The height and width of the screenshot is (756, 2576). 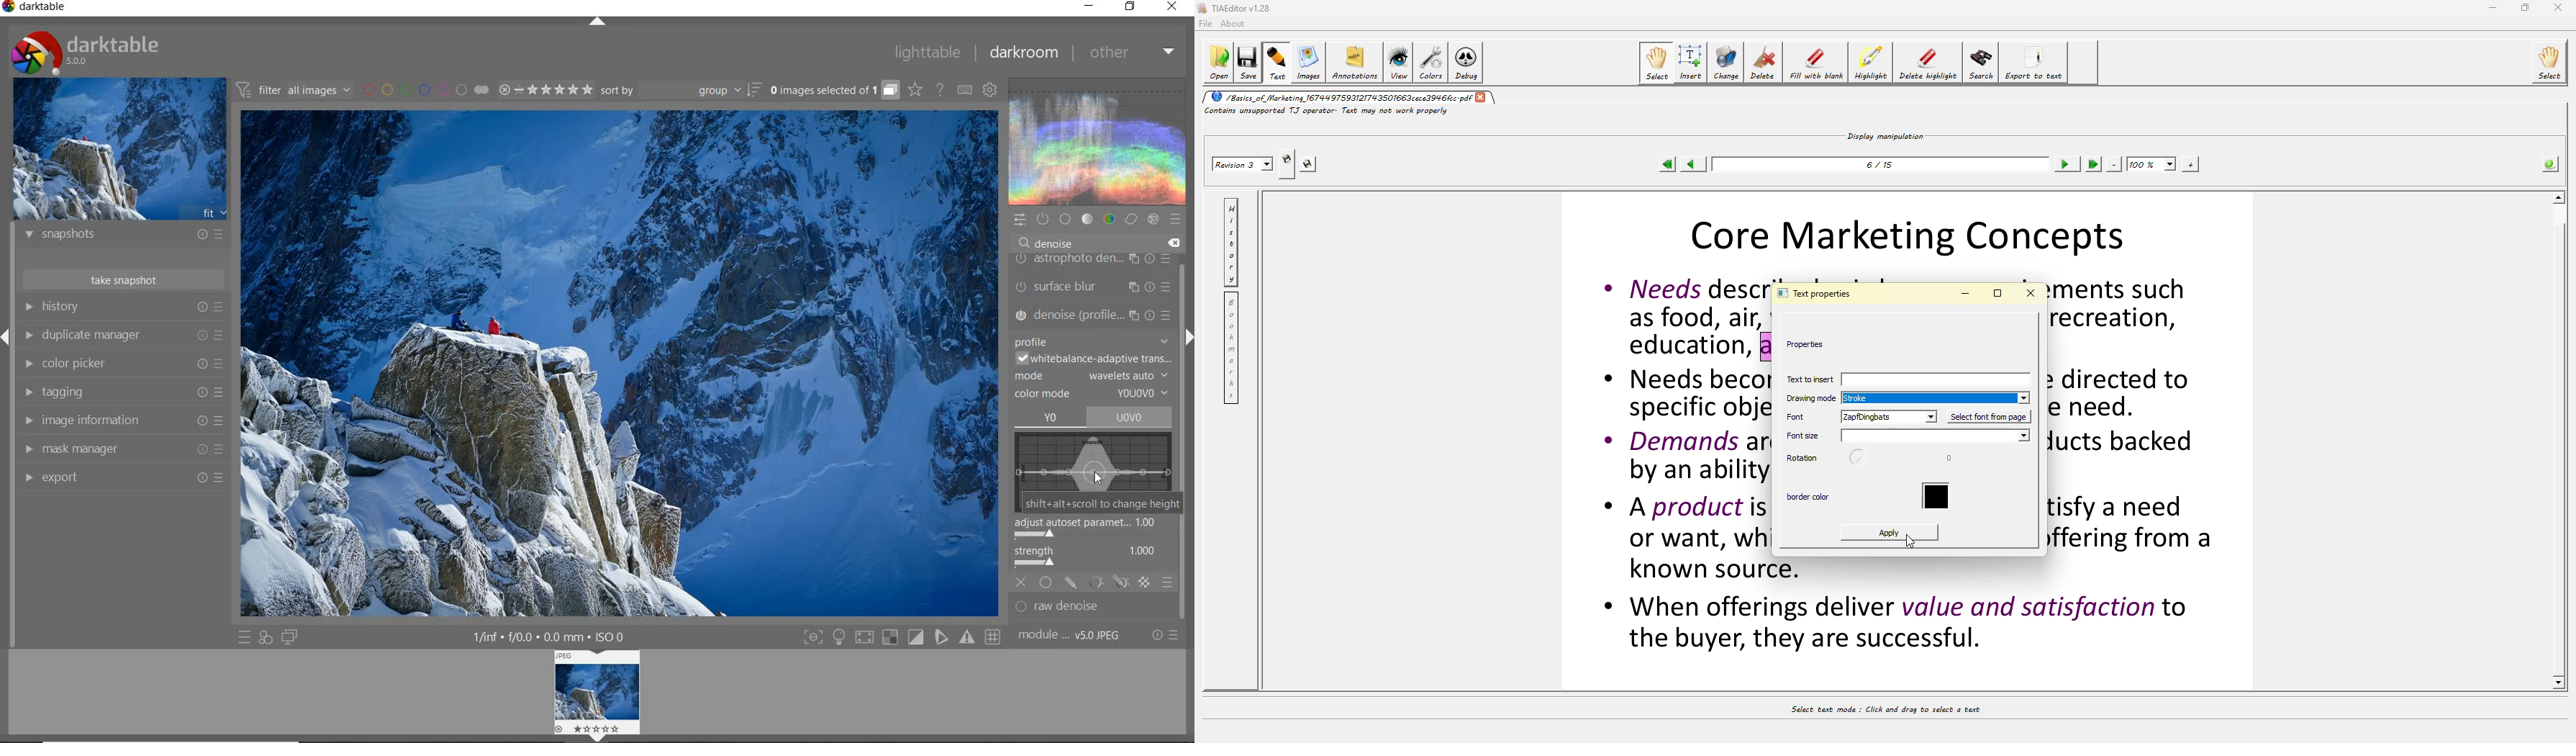 I want to click on profile, so click(x=1092, y=338).